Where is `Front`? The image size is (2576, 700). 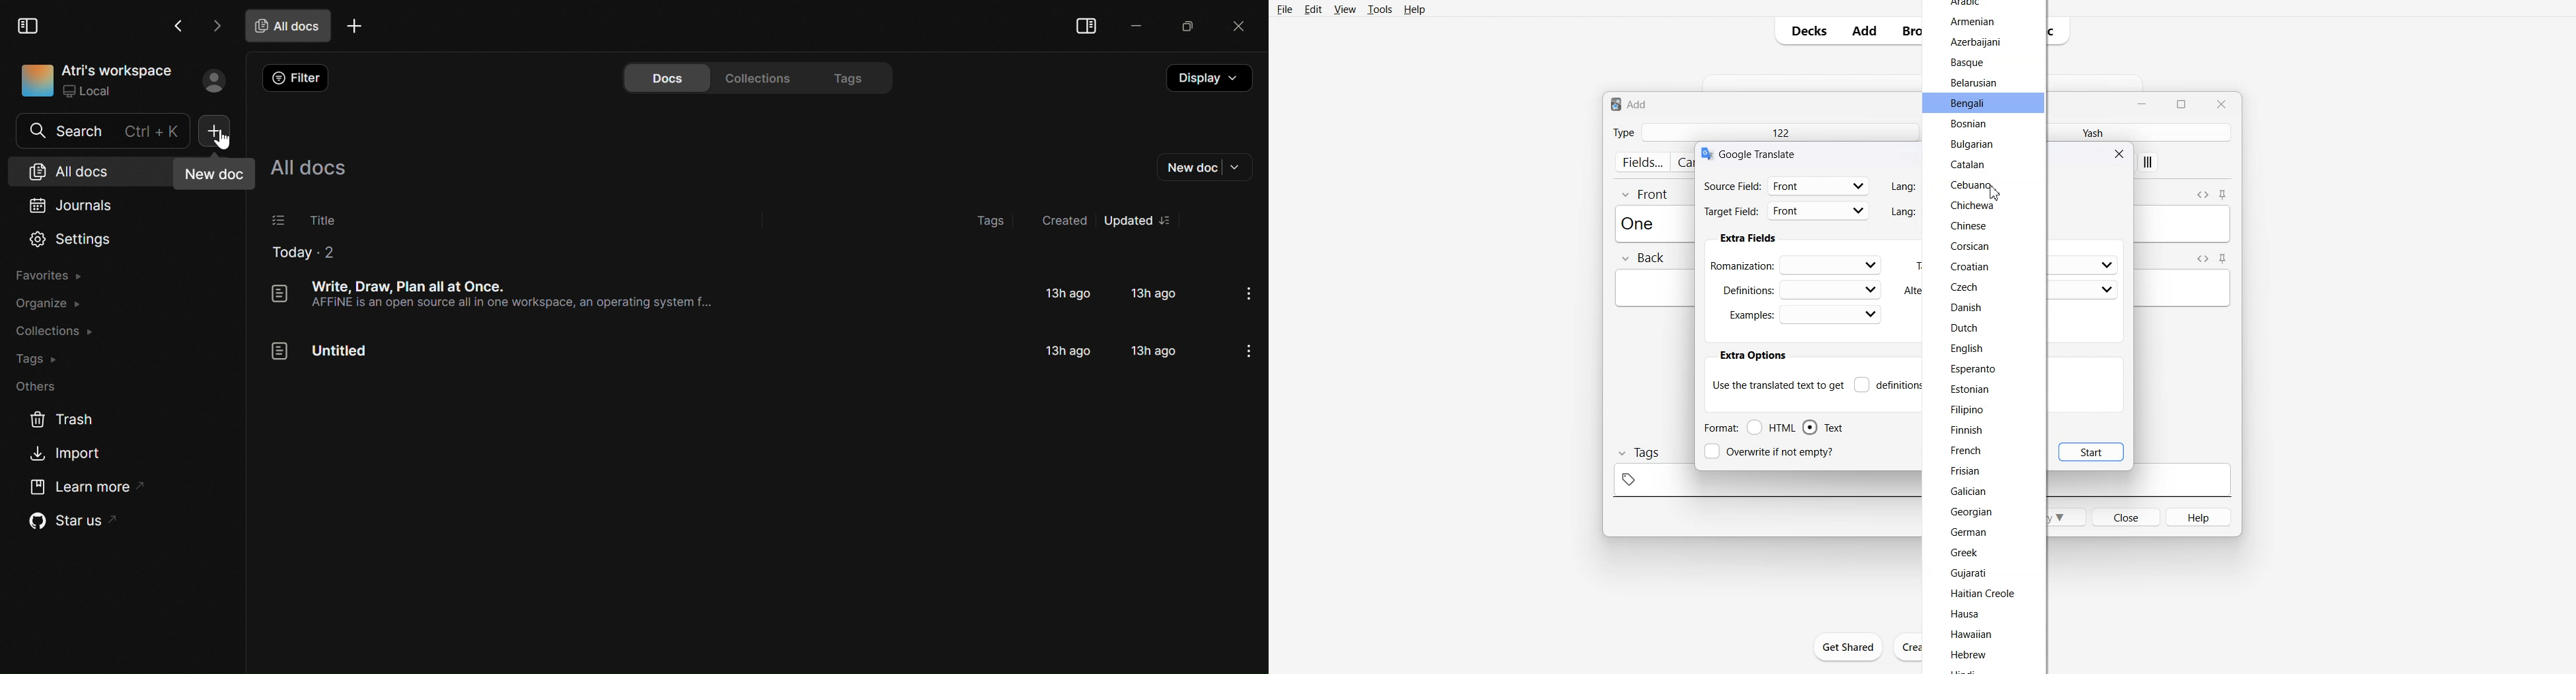
Front is located at coordinates (1646, 193).